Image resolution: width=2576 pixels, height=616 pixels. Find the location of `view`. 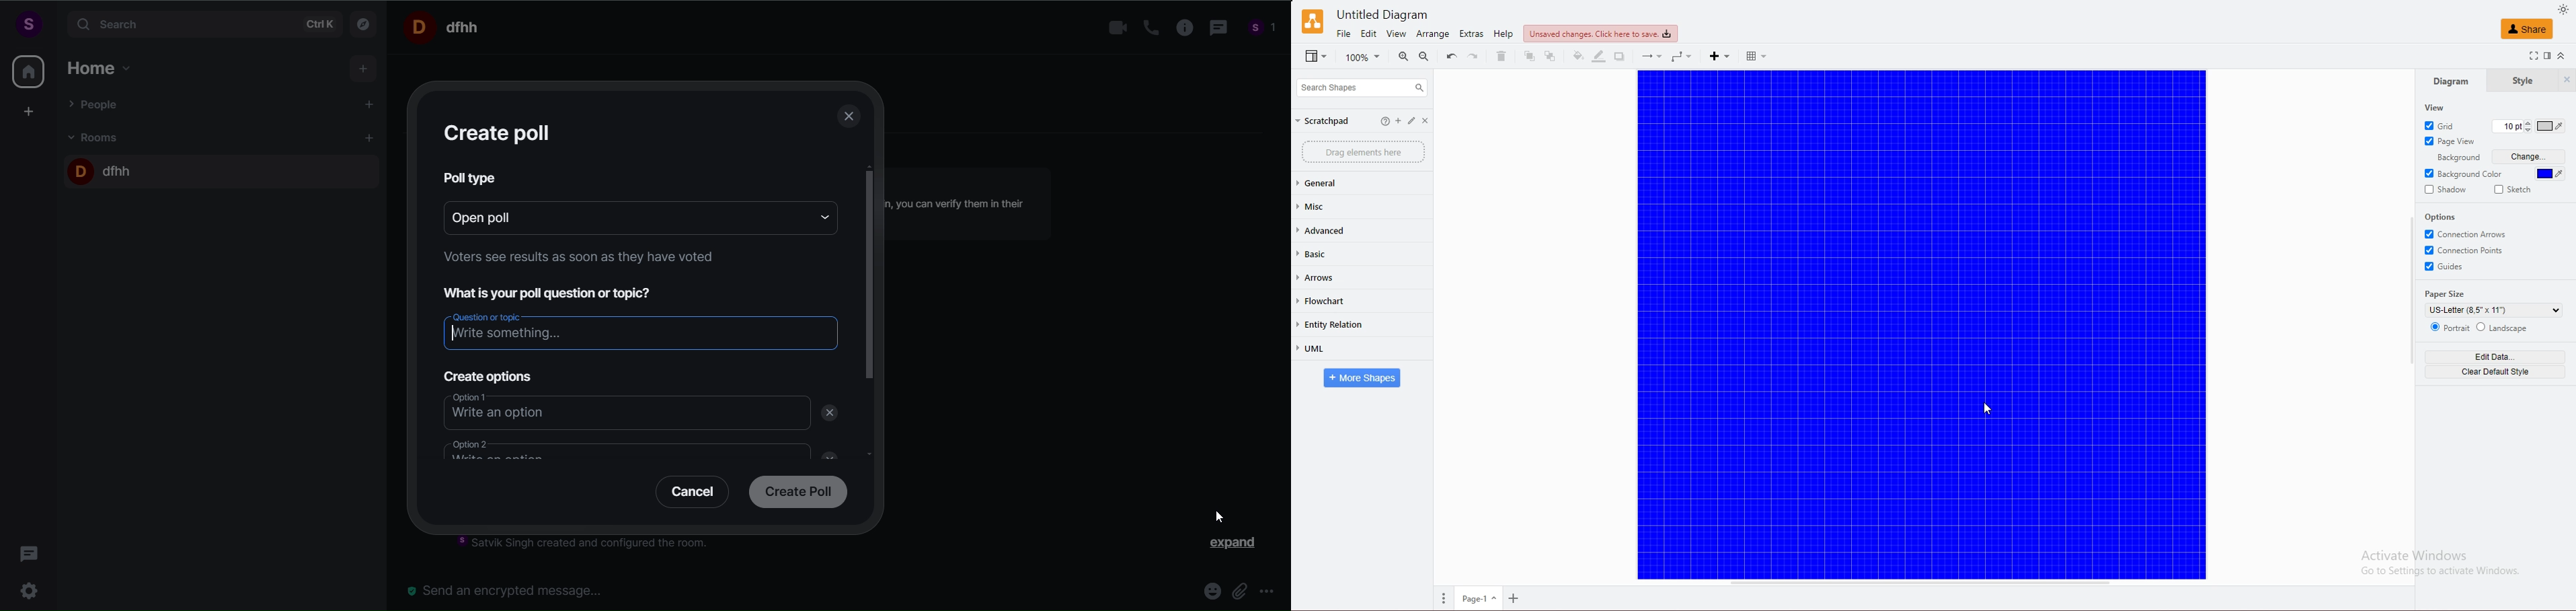

view is located at coordinates (1316, 57).